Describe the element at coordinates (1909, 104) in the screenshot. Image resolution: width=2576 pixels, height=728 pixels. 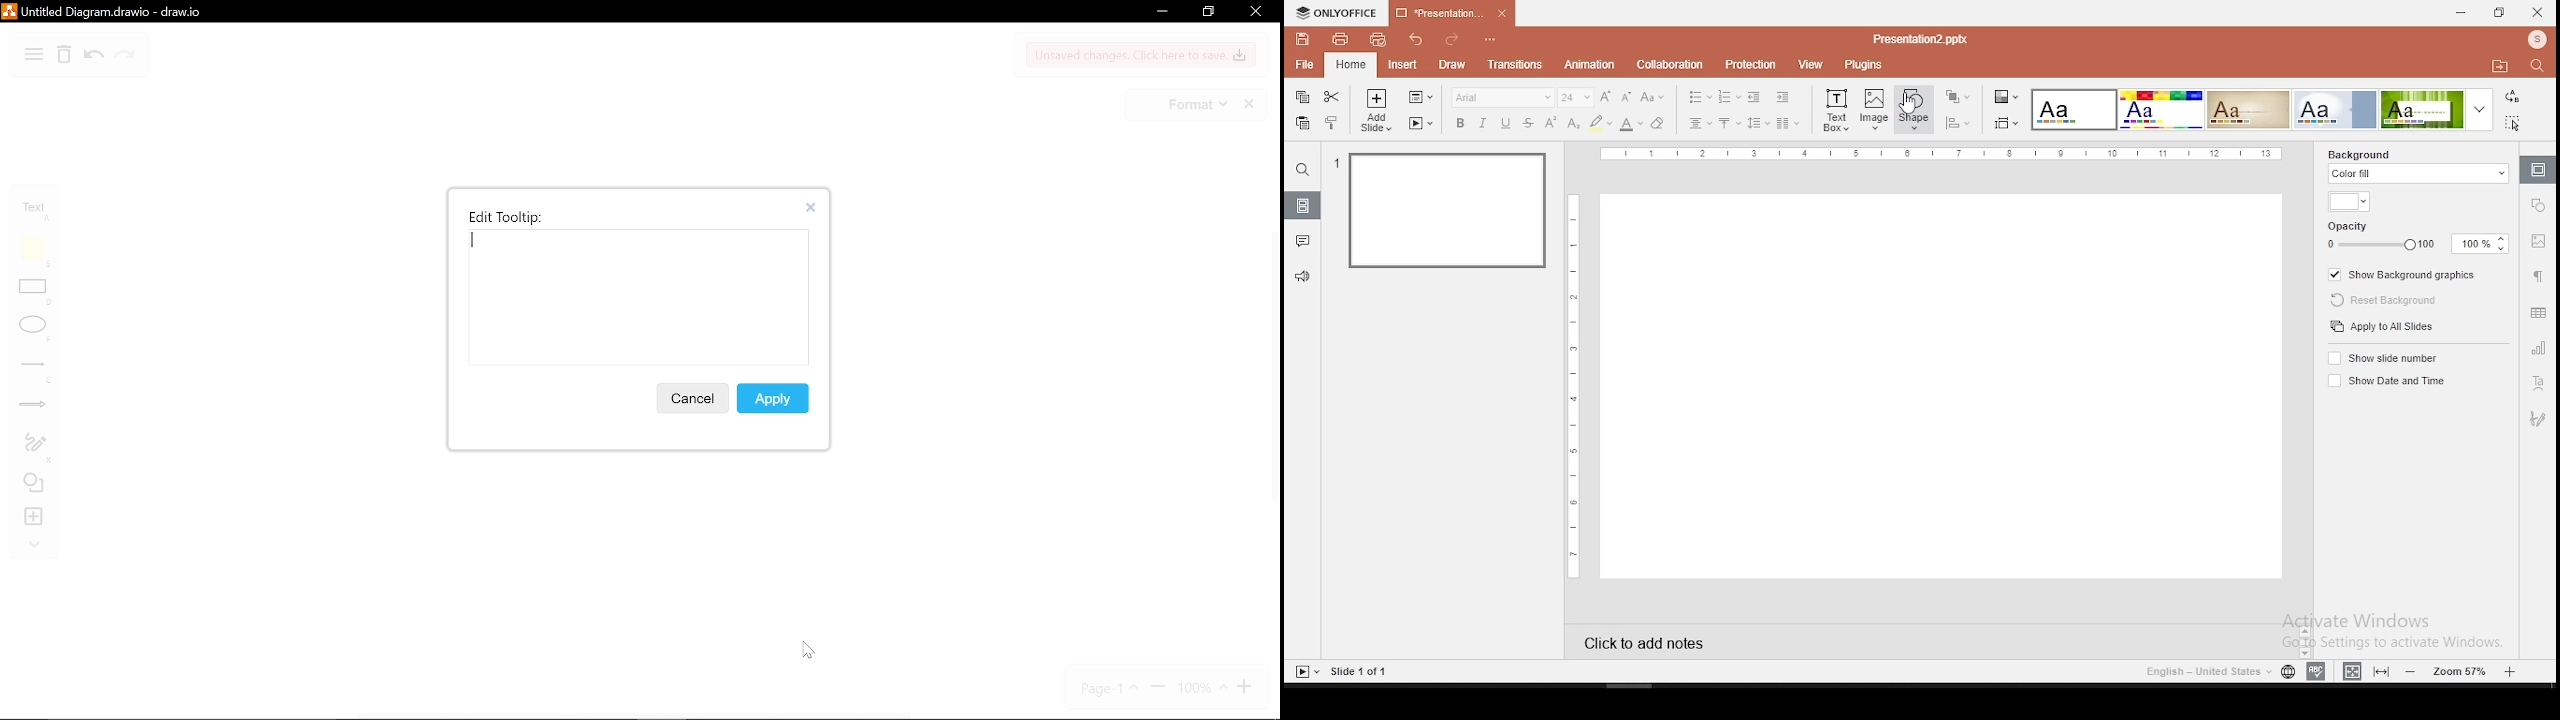
I see `mouse pointer` at that location.